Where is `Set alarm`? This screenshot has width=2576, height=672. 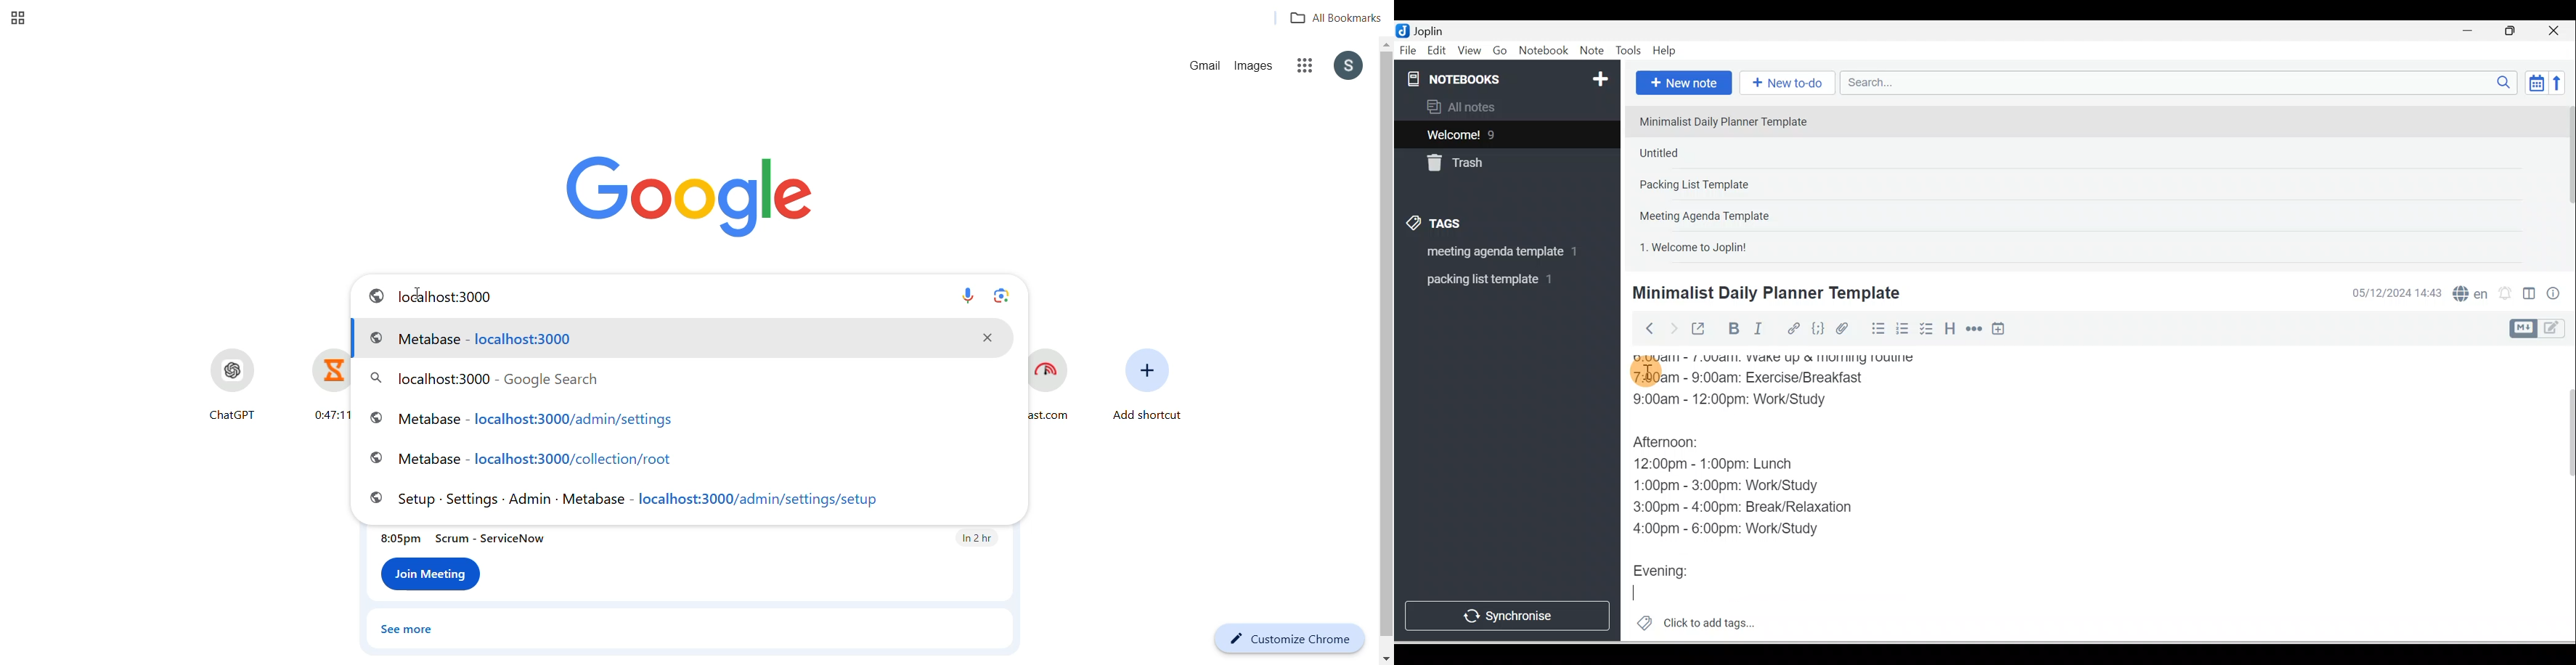
Set alarm is located at coordinates (2504, 294).